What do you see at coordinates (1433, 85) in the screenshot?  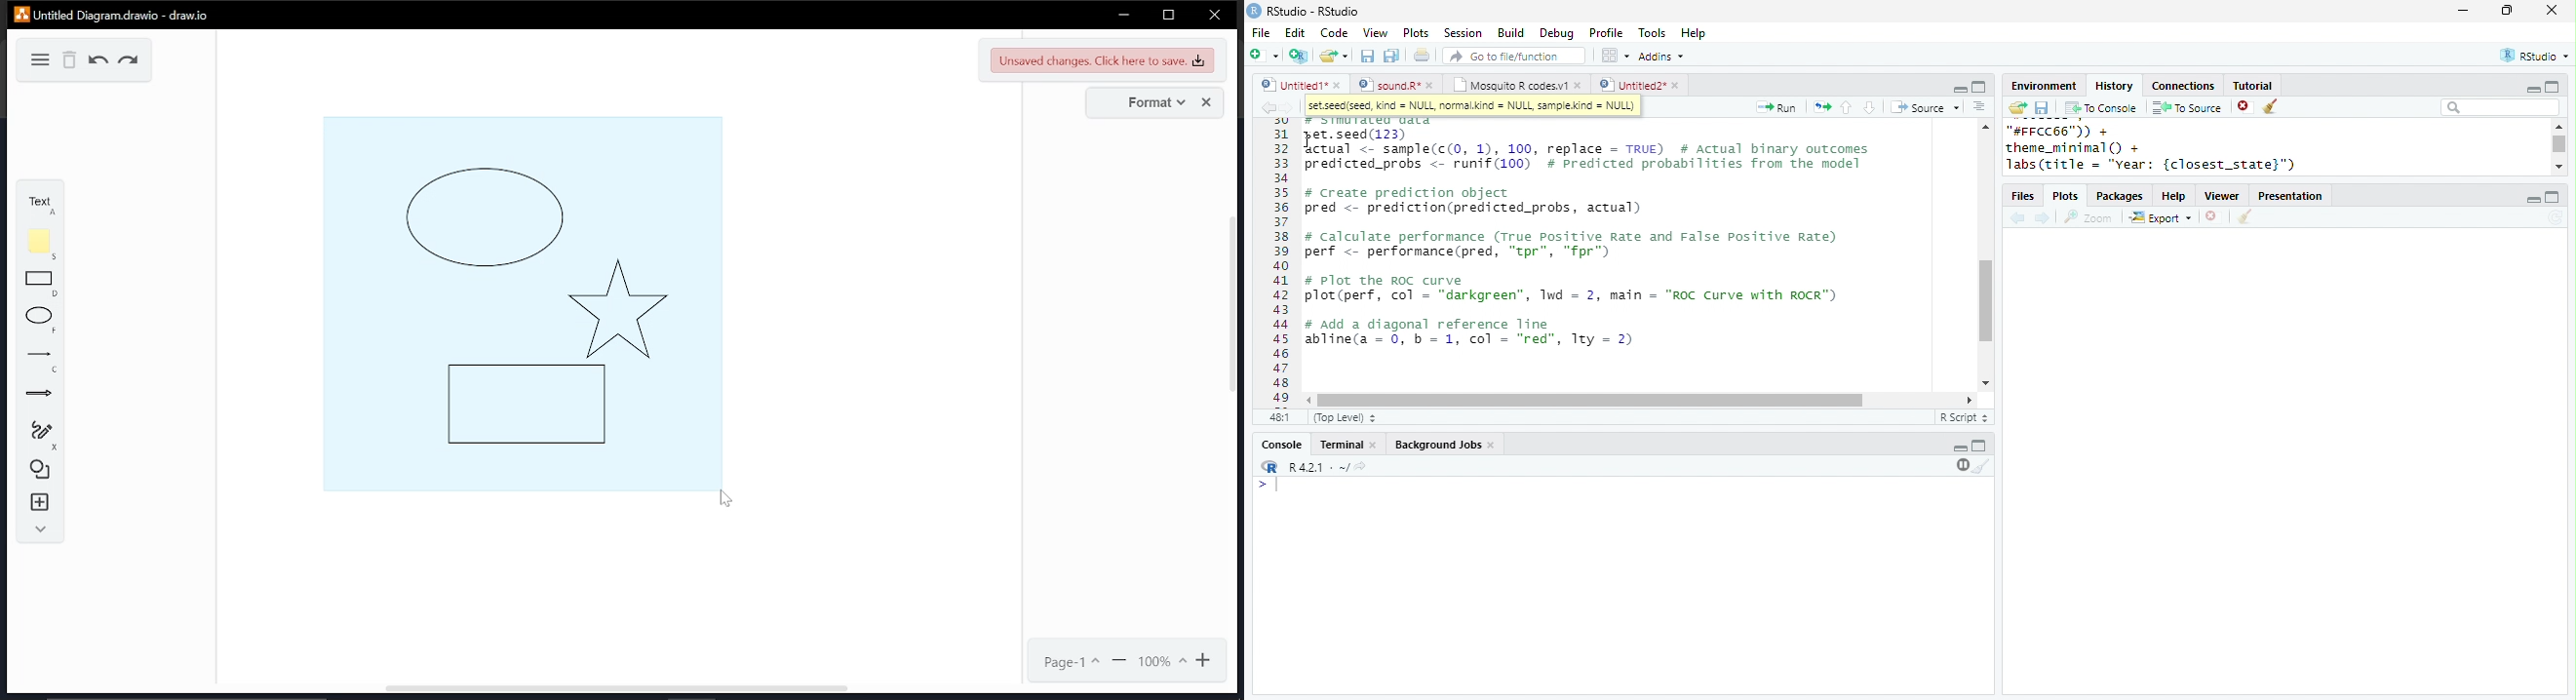 I see `close` at bounding box center [1433, 85].